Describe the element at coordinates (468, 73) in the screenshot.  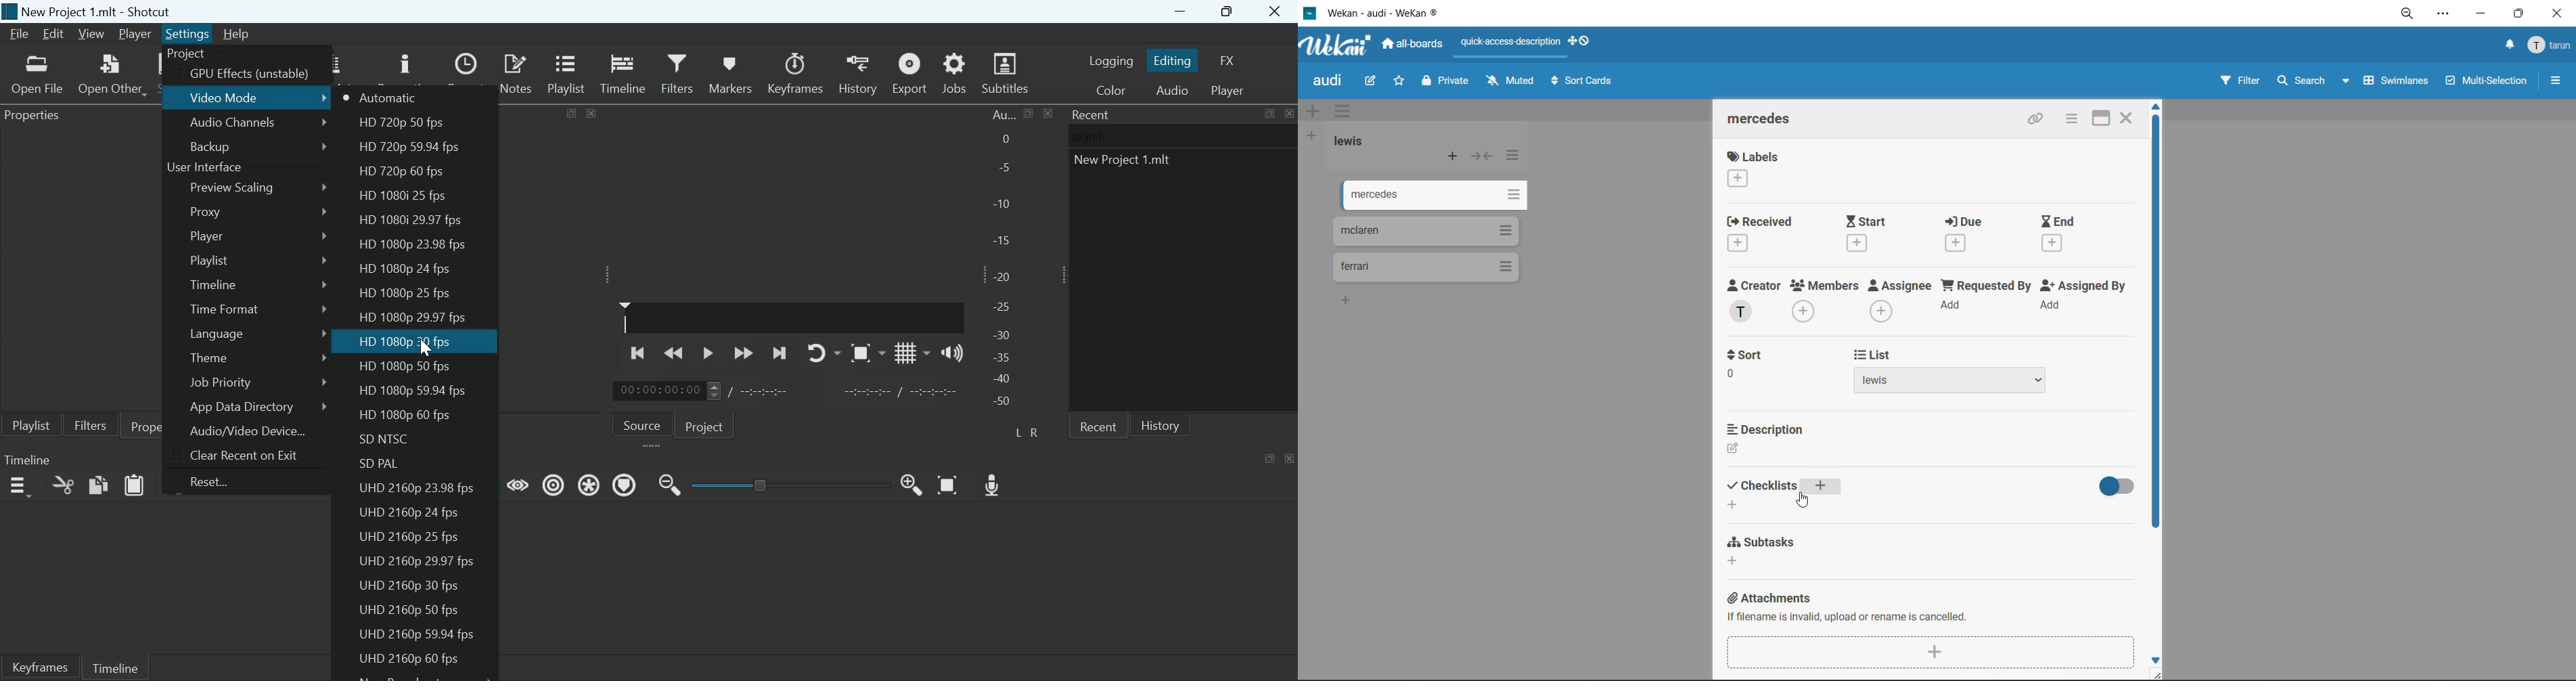
I see `Recent` at that location.